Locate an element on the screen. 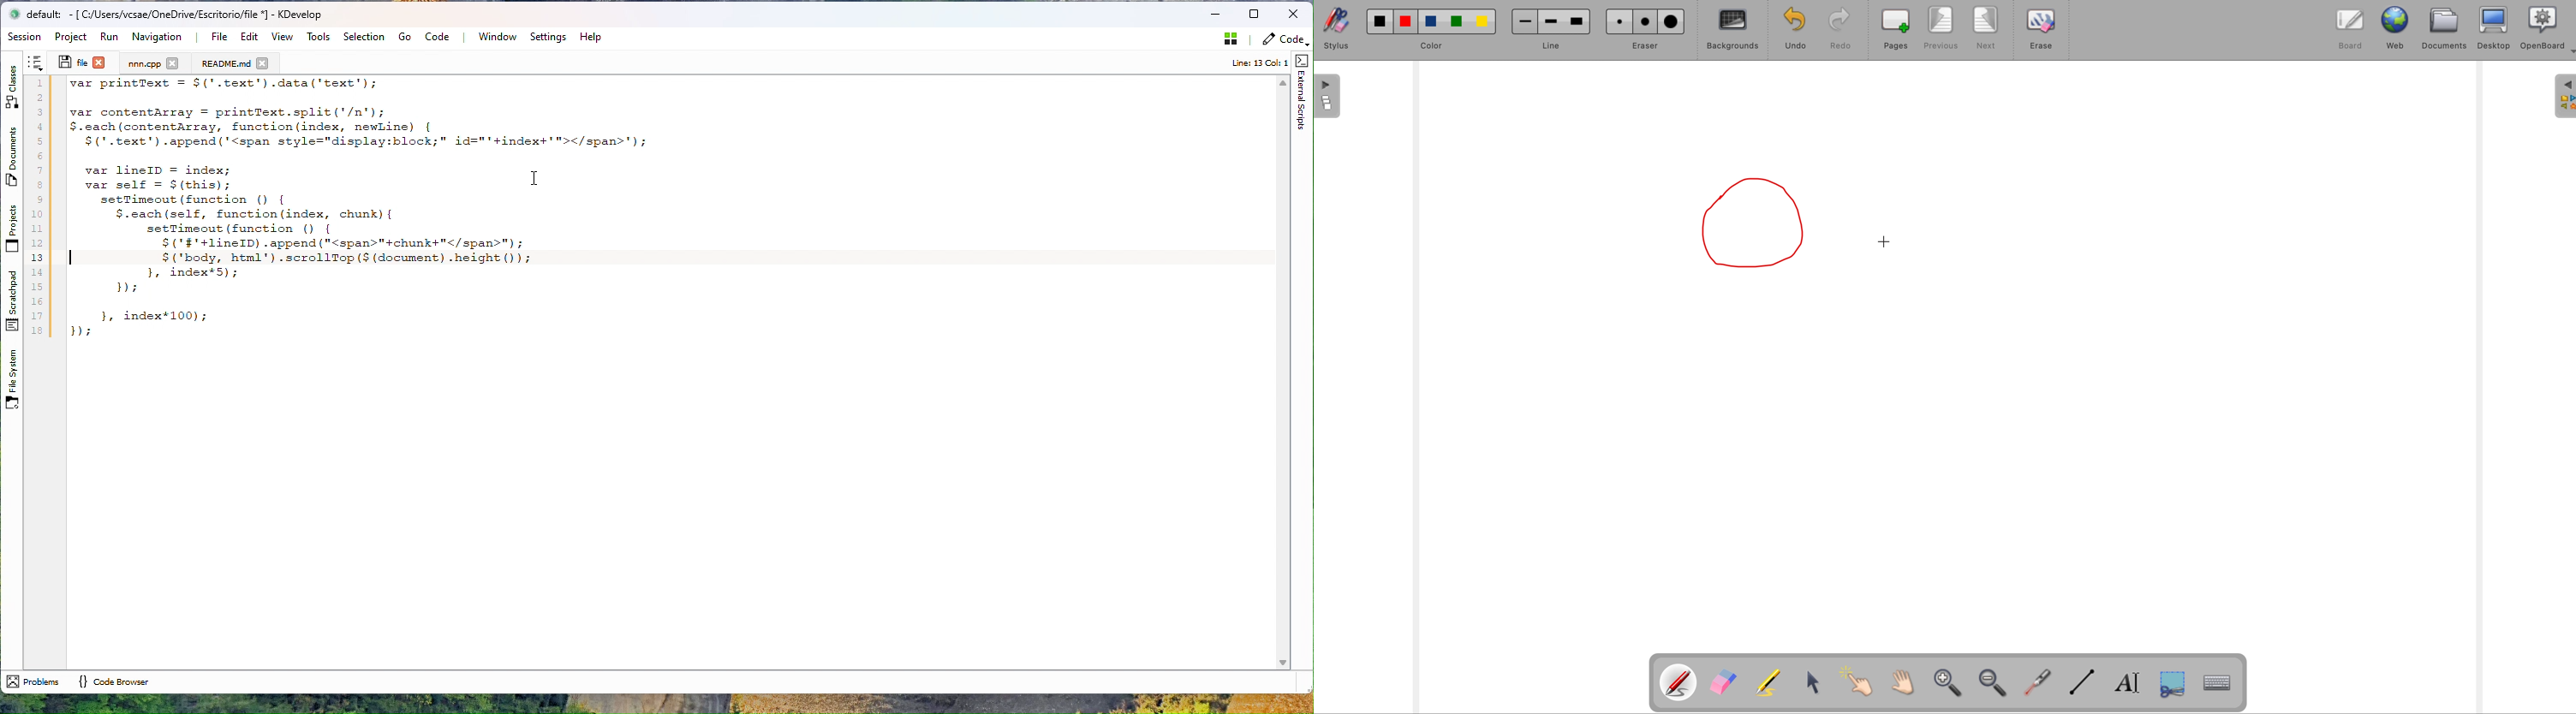  pages is located at coordinates (1898, 29).